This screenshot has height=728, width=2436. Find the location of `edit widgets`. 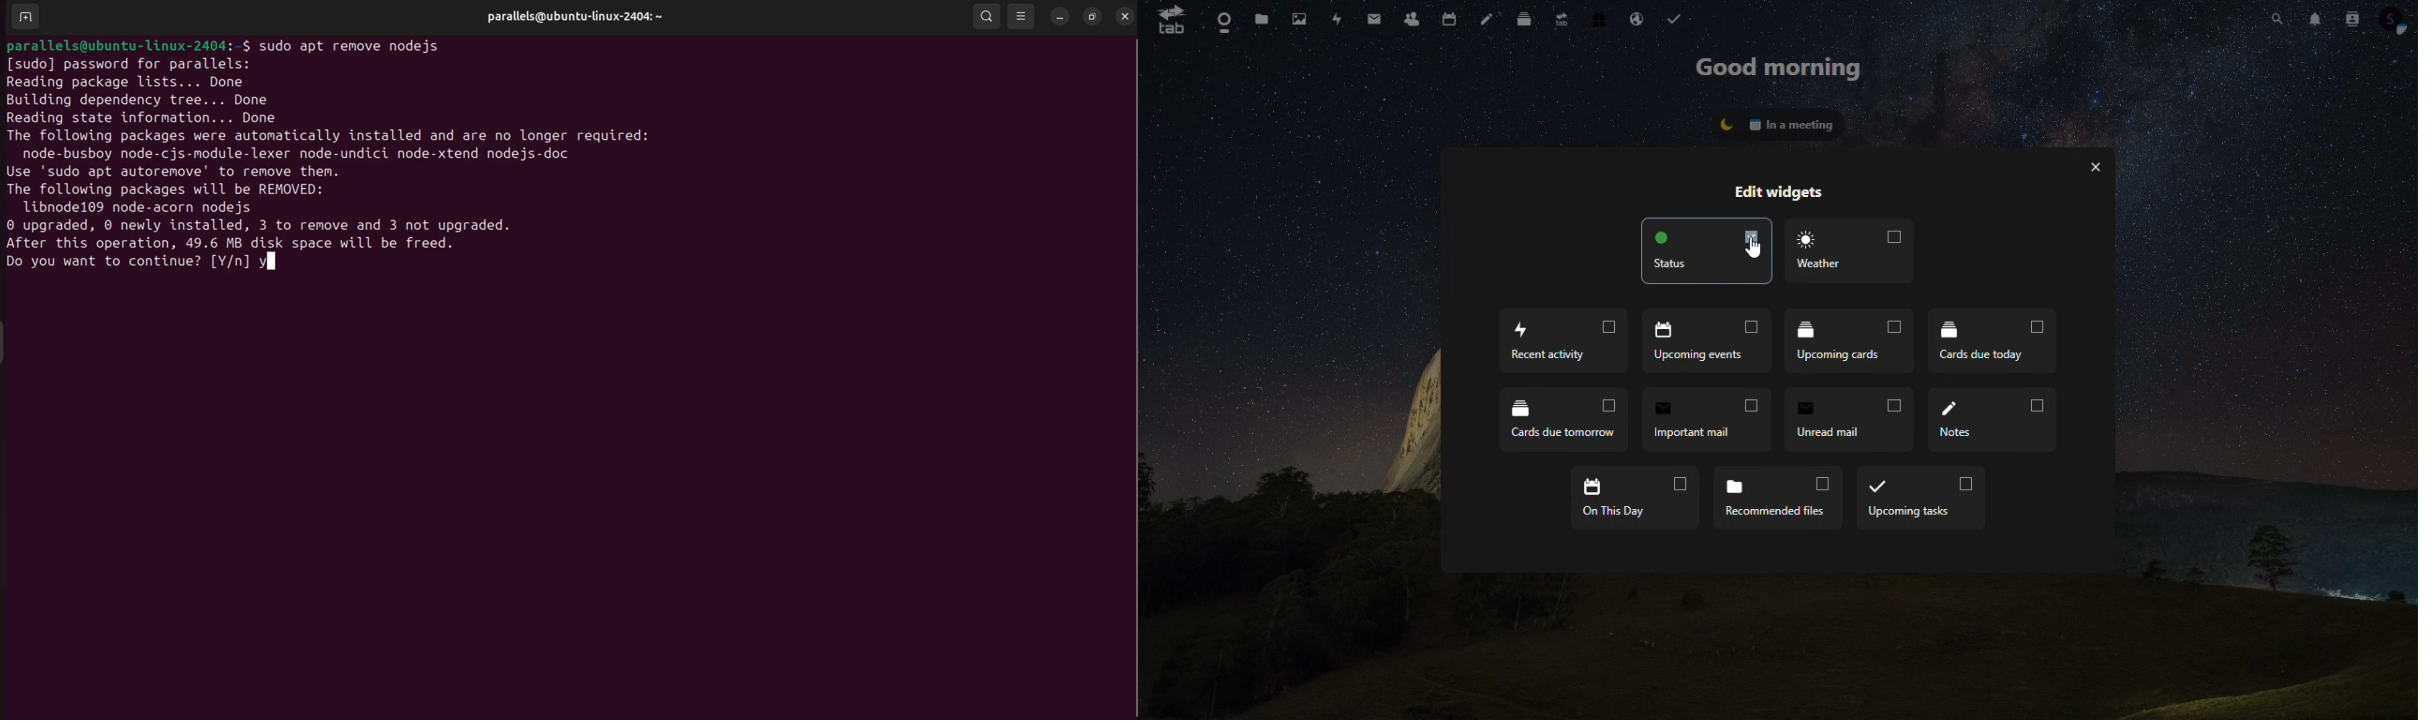

edit widgets is located at coordinates (1784, 190).